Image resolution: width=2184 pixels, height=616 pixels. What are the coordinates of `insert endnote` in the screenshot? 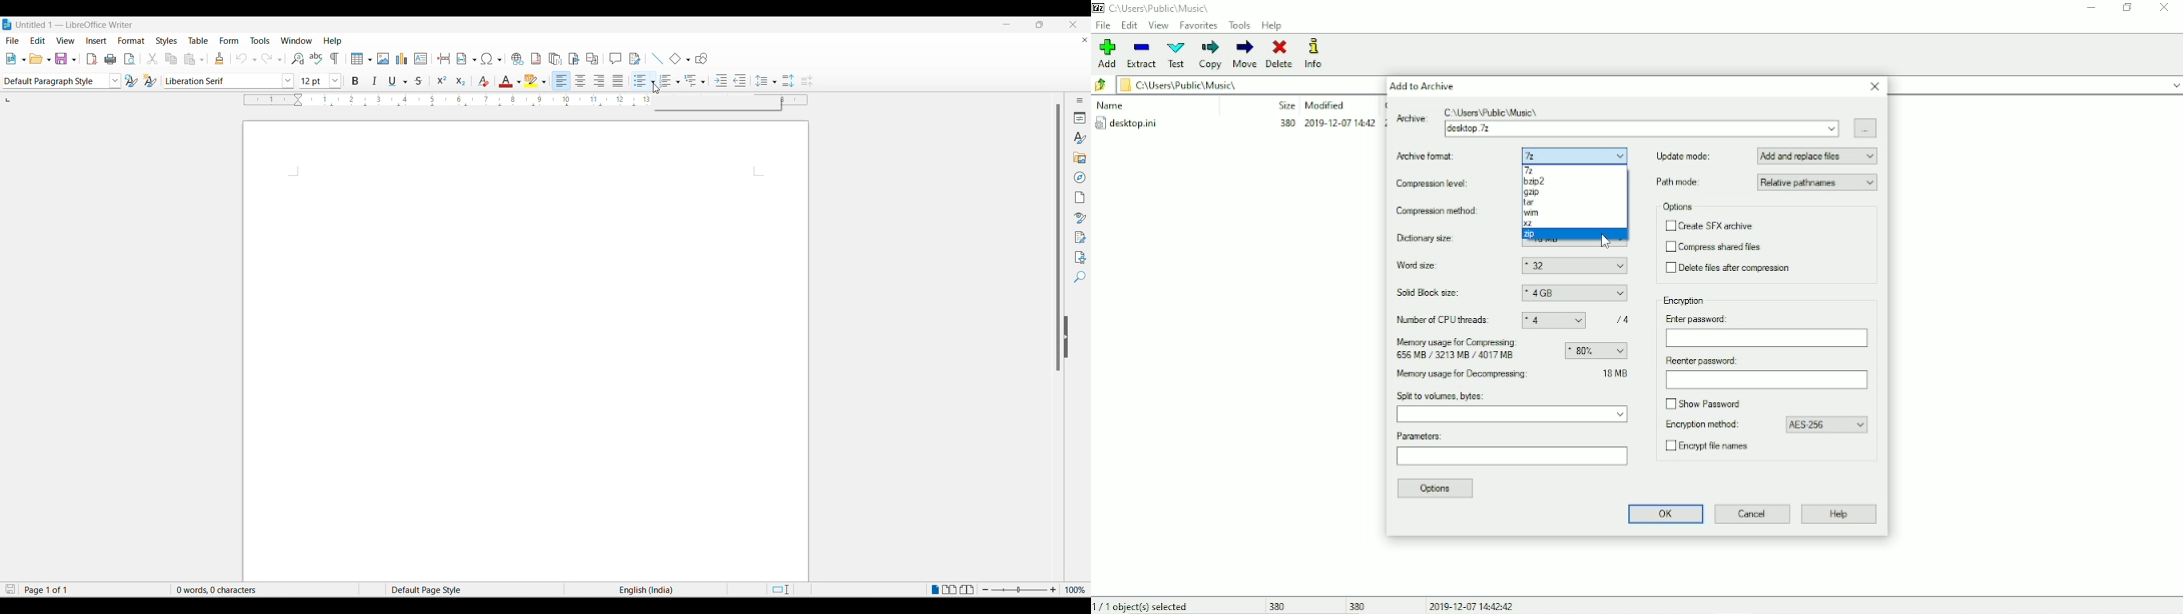 It's located at (555, 59).